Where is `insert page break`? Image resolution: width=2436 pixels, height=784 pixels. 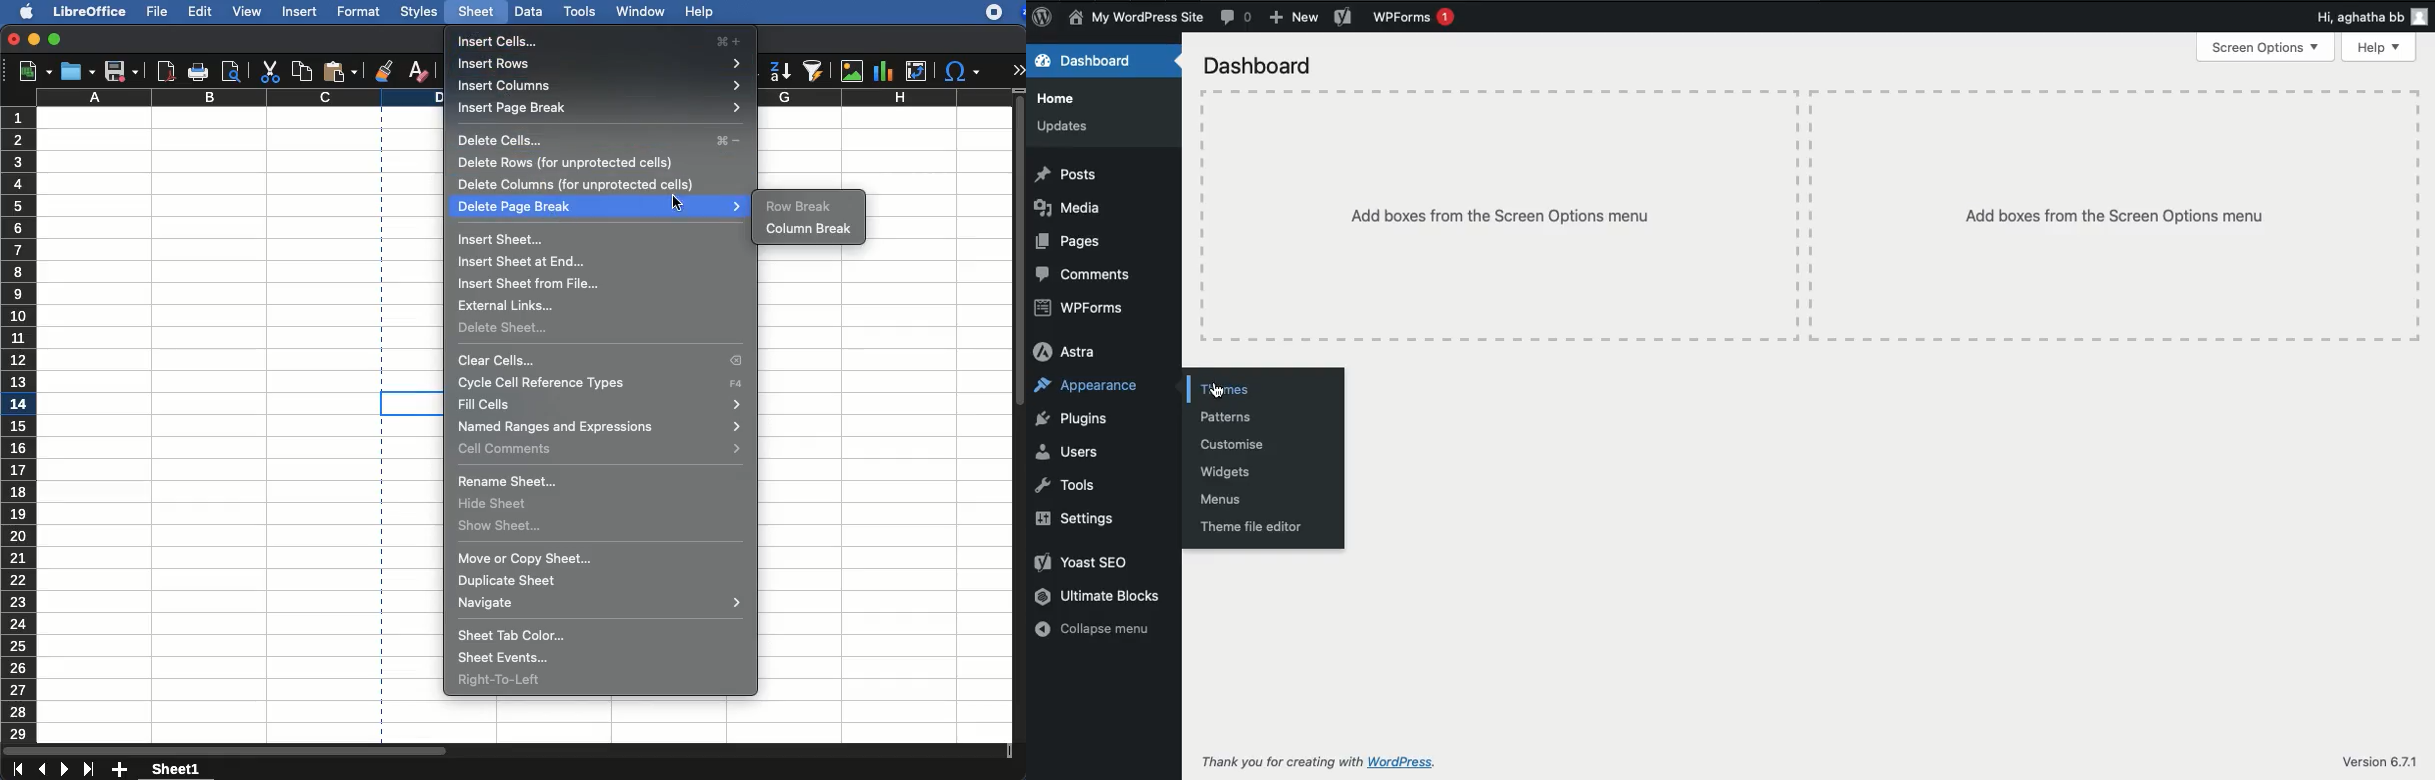
insert page break is located at coordinates (600, 109).